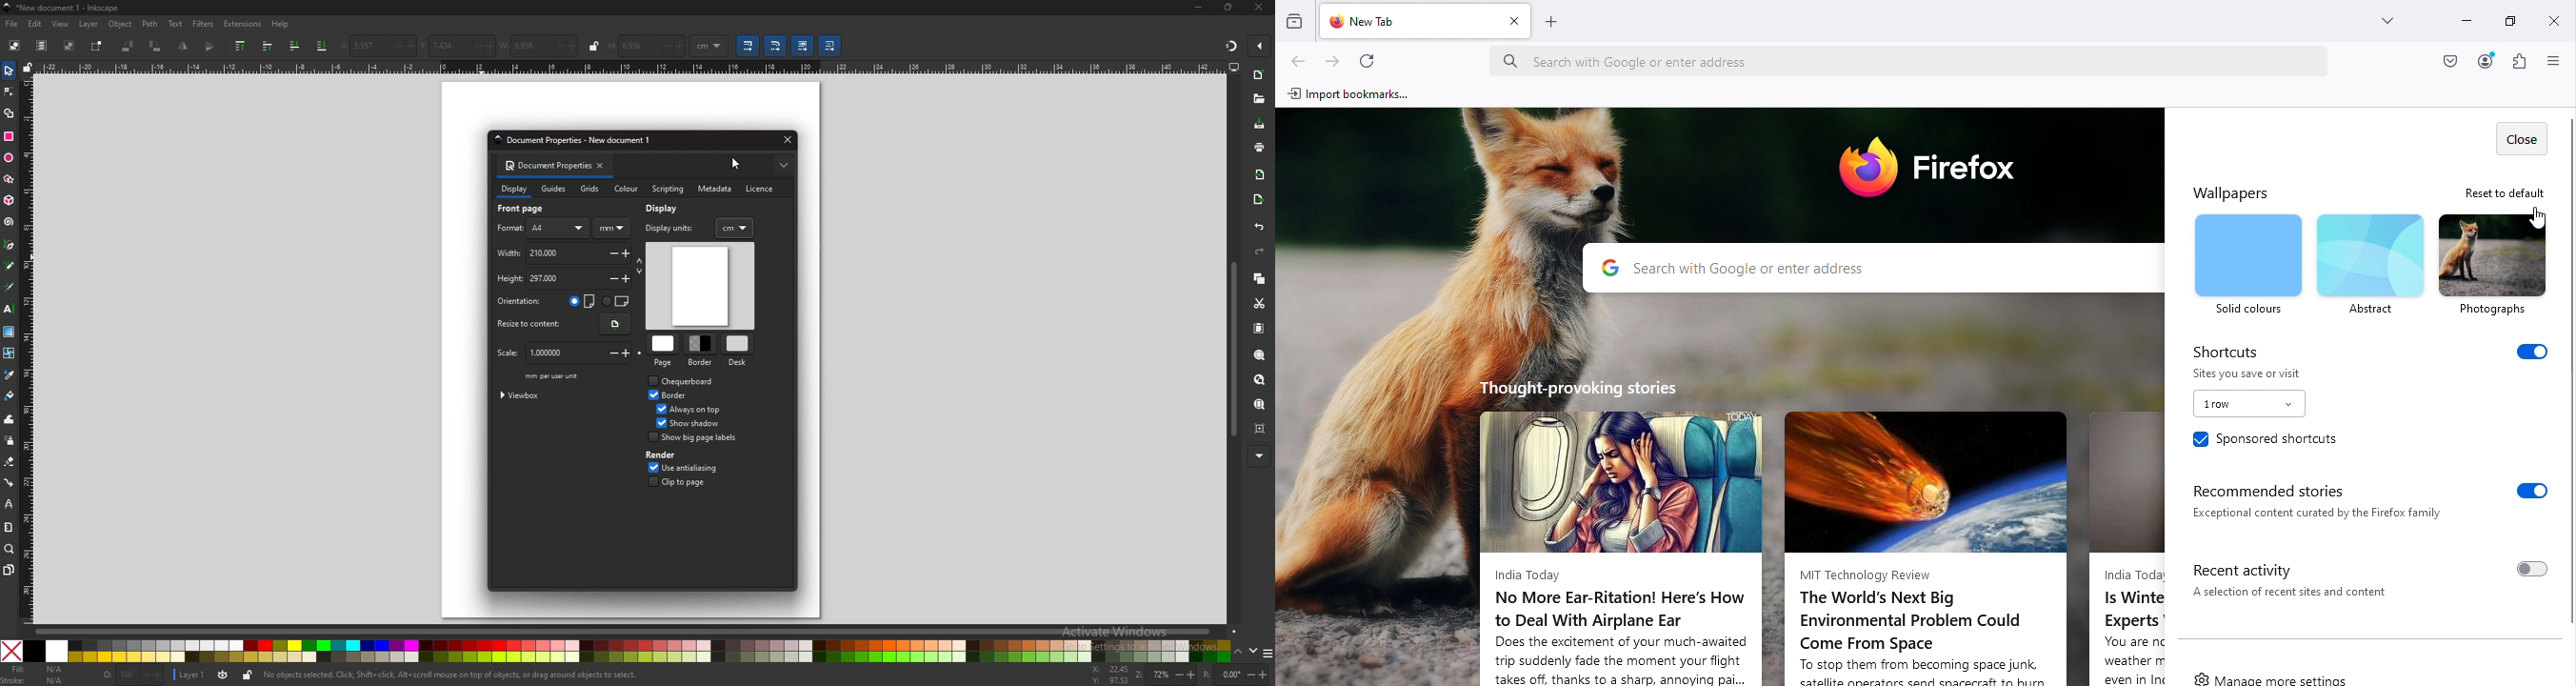  Describe the element at coordinates (716, 189) in the screenshot. I see `metadata` at that location.